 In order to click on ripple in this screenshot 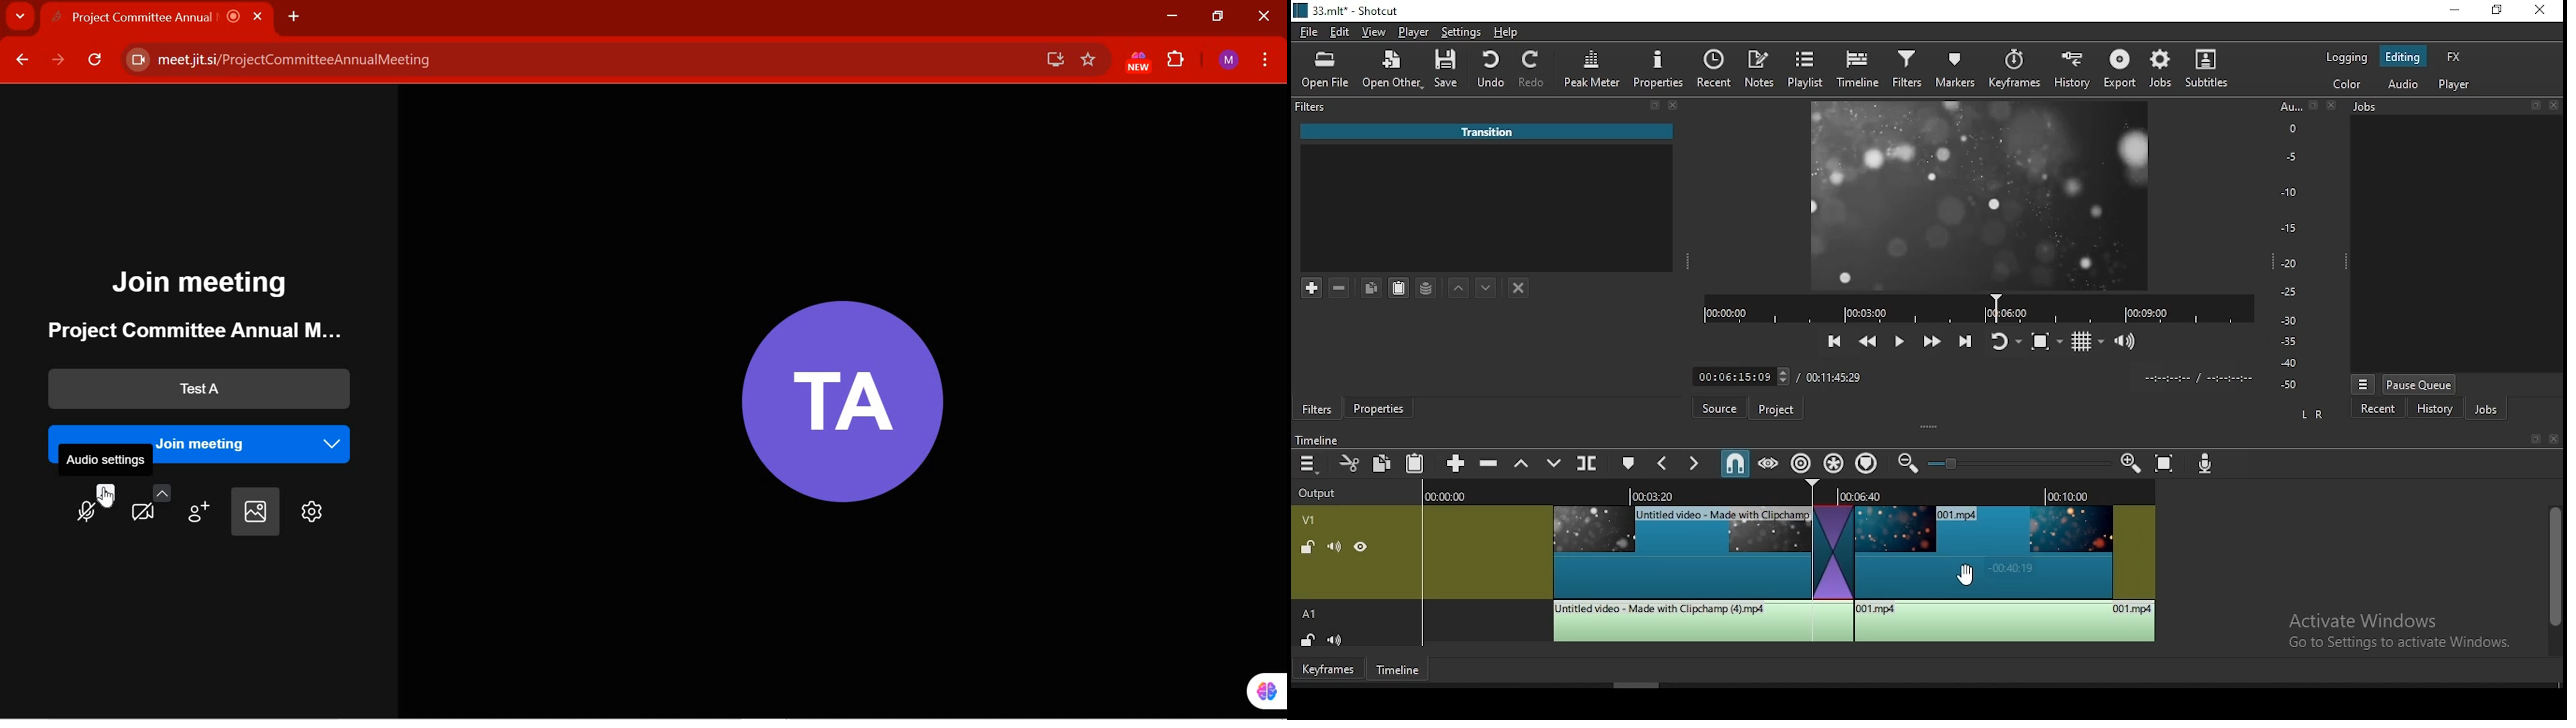, I will do `click(1801, 463)`.